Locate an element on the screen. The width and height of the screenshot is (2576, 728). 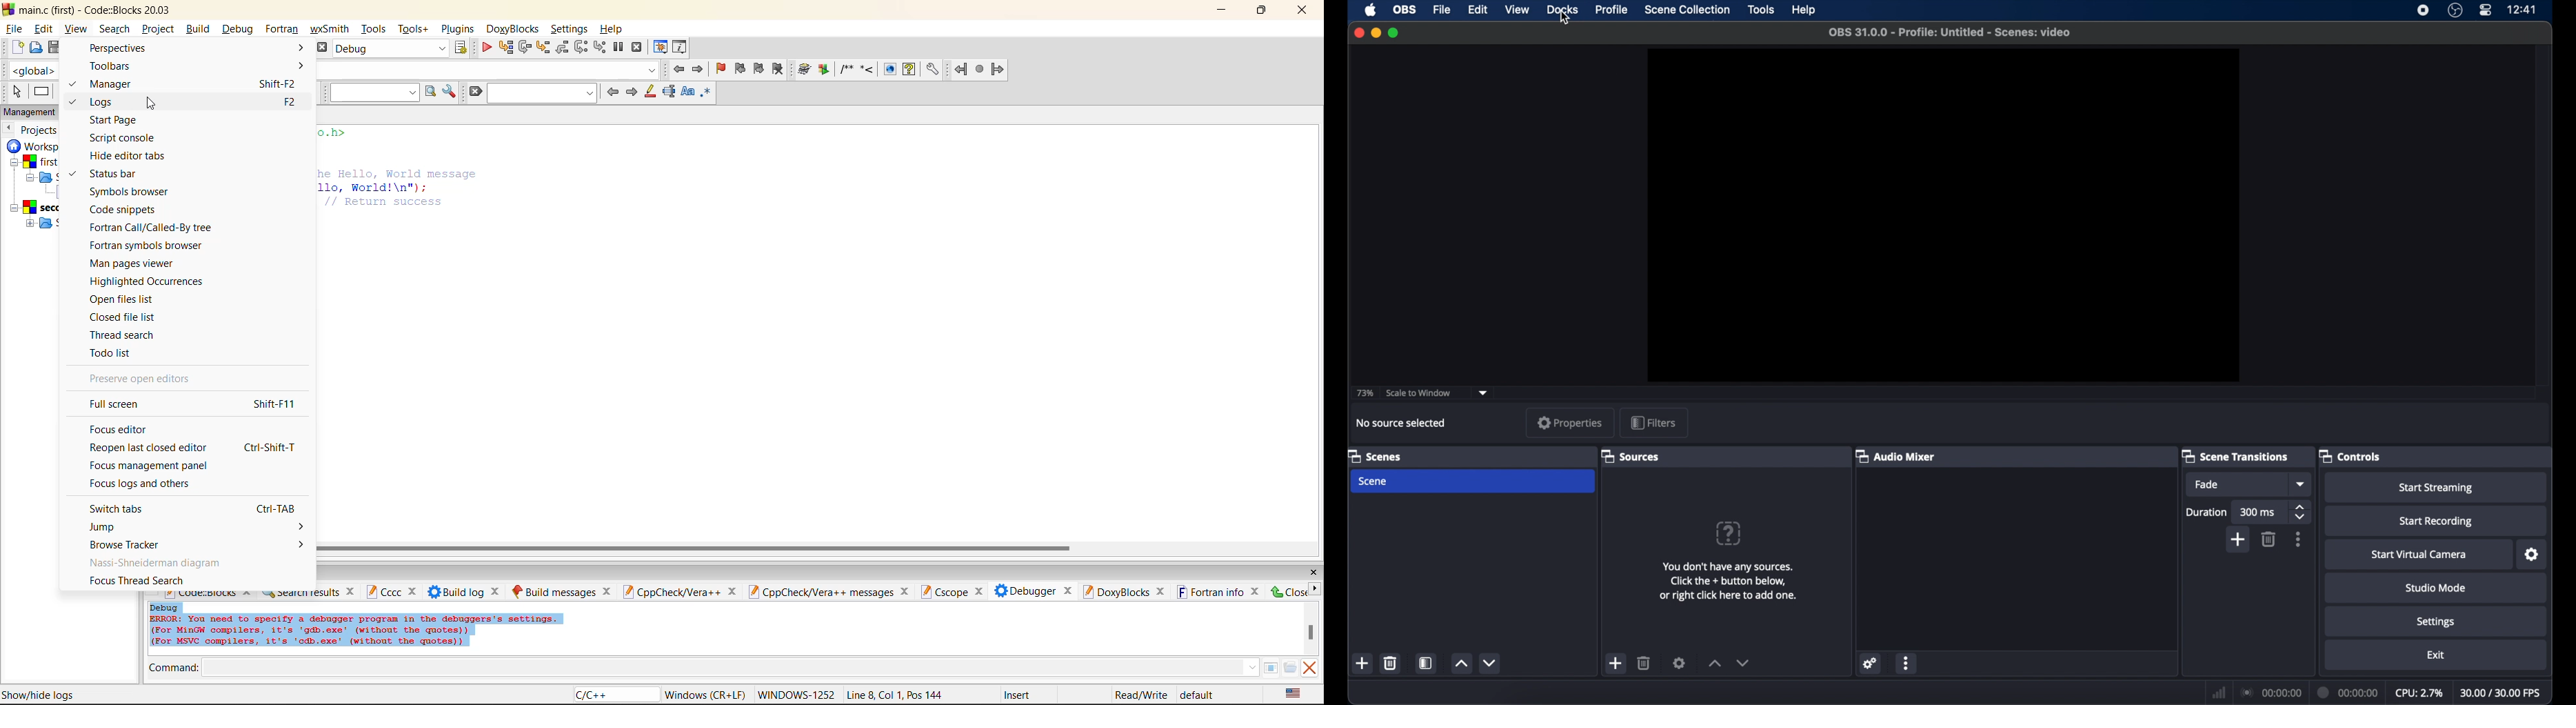
edit is located at coordinates (43, 28).